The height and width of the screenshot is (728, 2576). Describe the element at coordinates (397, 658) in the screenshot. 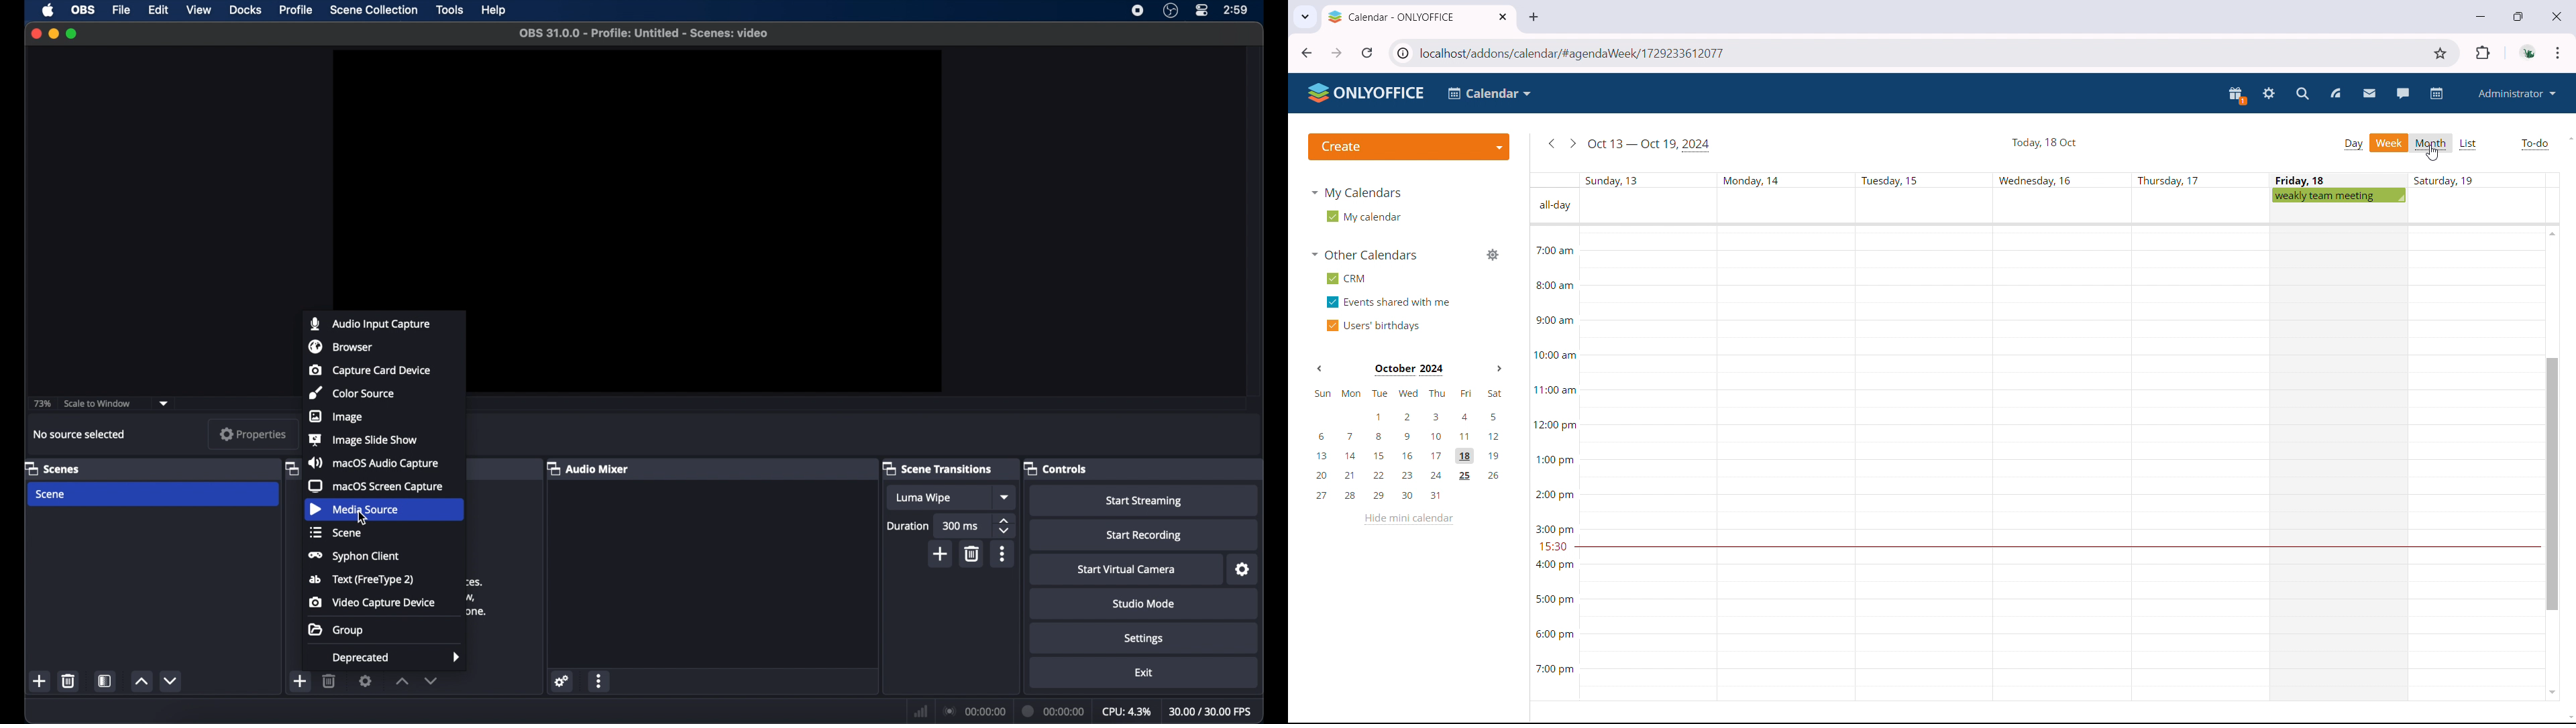

I see `deprecated` at that location.